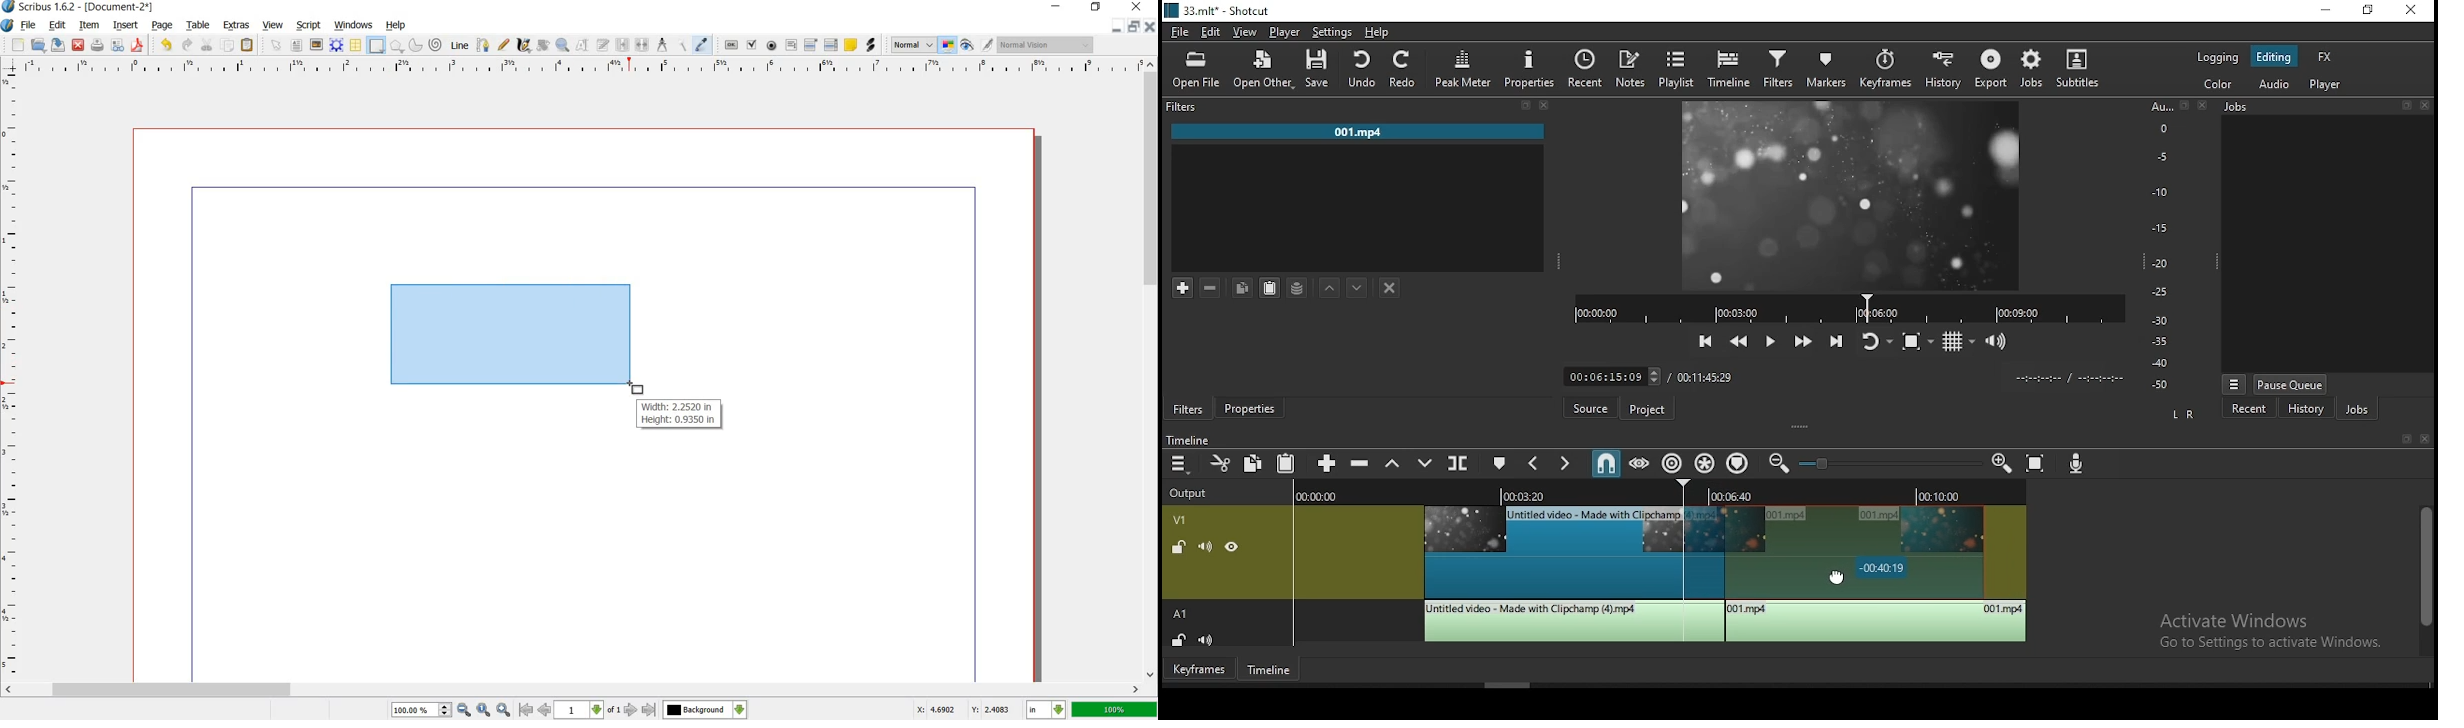 The image size is (2464, 728). What do you see at coordinates (1045, 710) in the screenshot?
I see `select current unit` at bounding box center [1045, 710].